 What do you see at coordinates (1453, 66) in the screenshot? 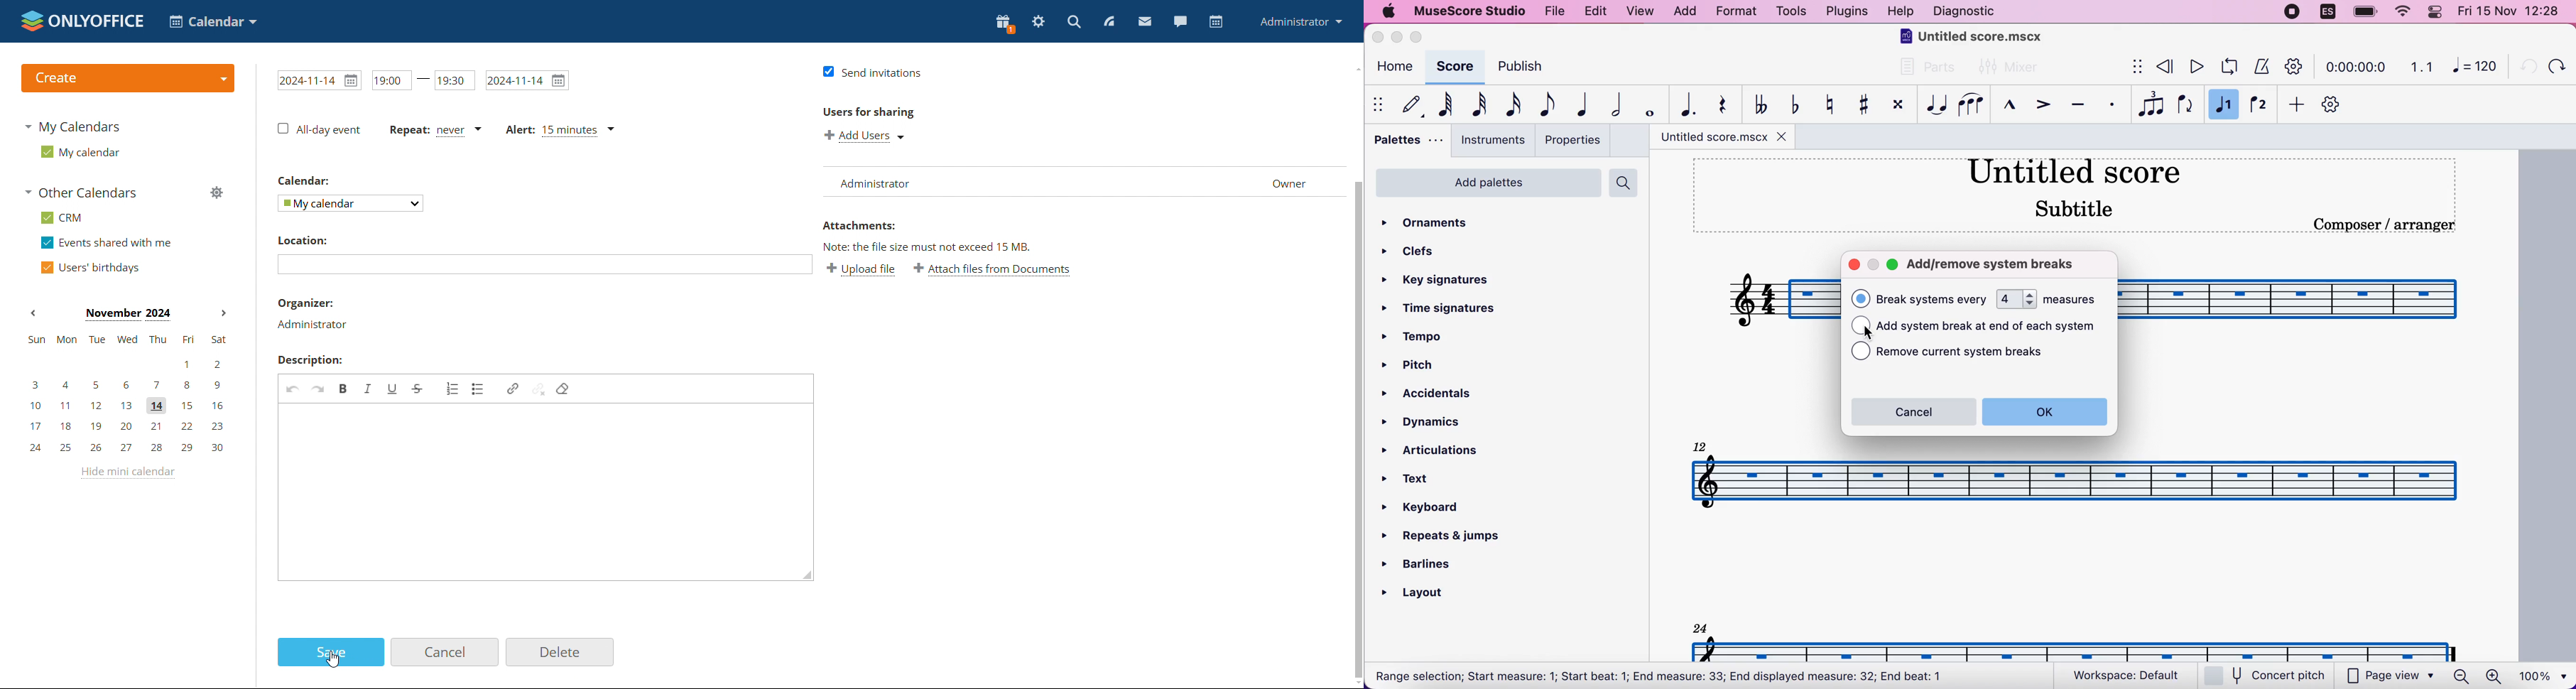
I see `score` at bounding box center [1453, 66].